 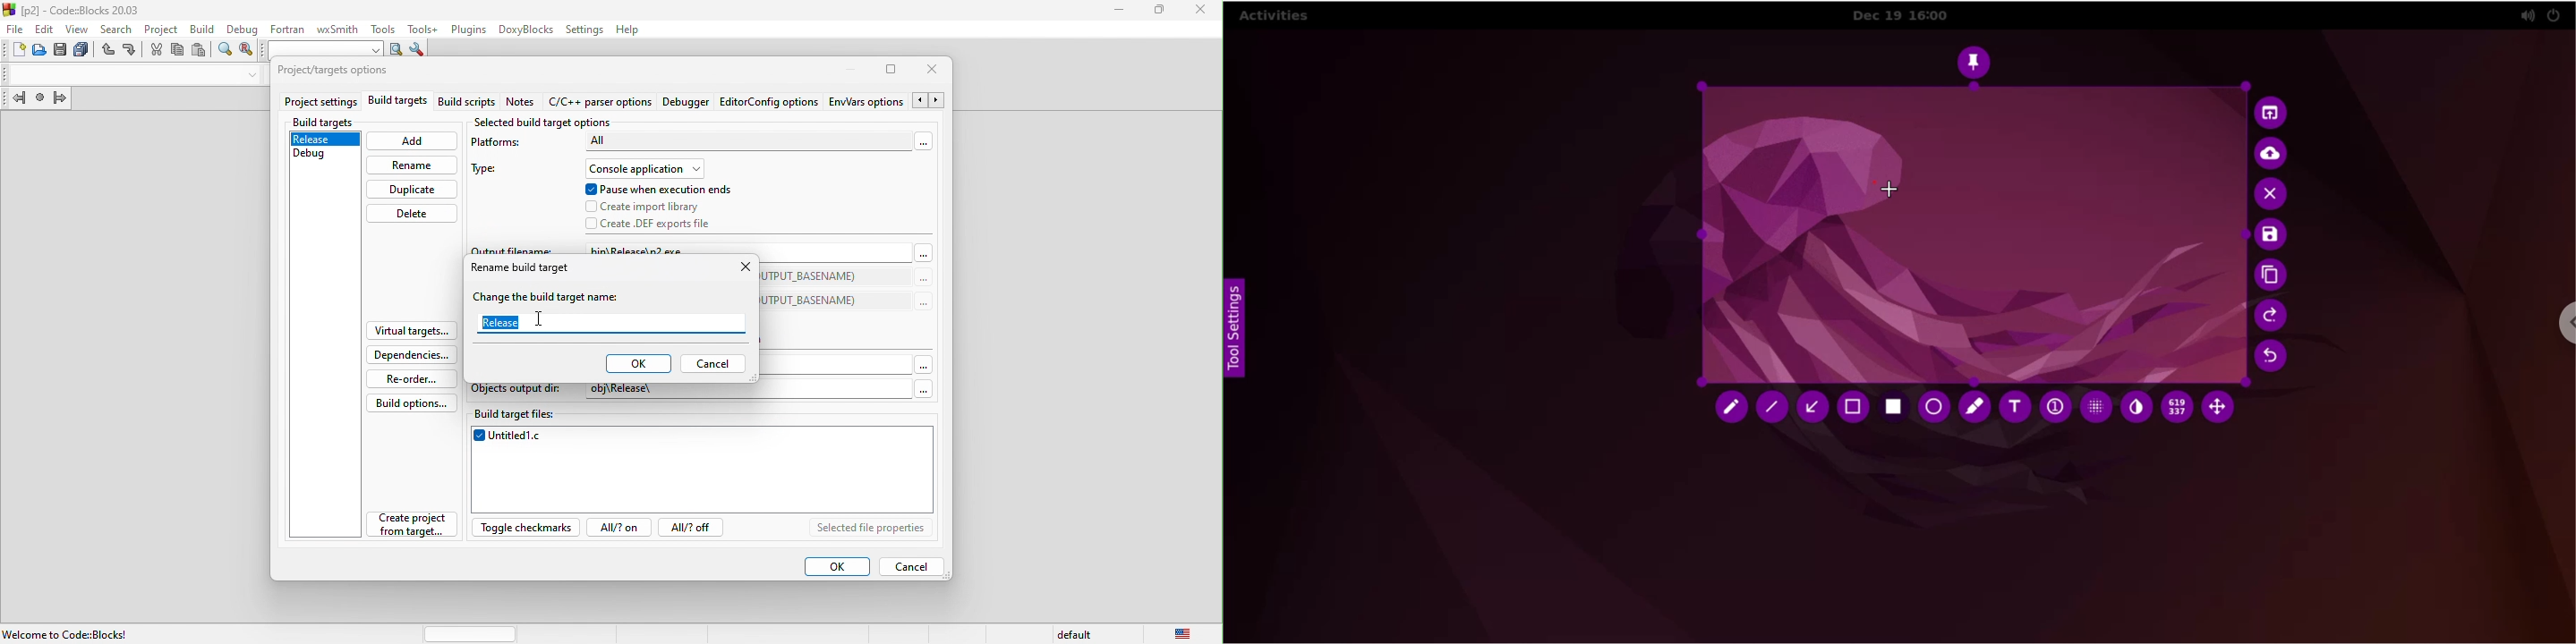 I want to click on create def exports file, so click(x=664, y=224).